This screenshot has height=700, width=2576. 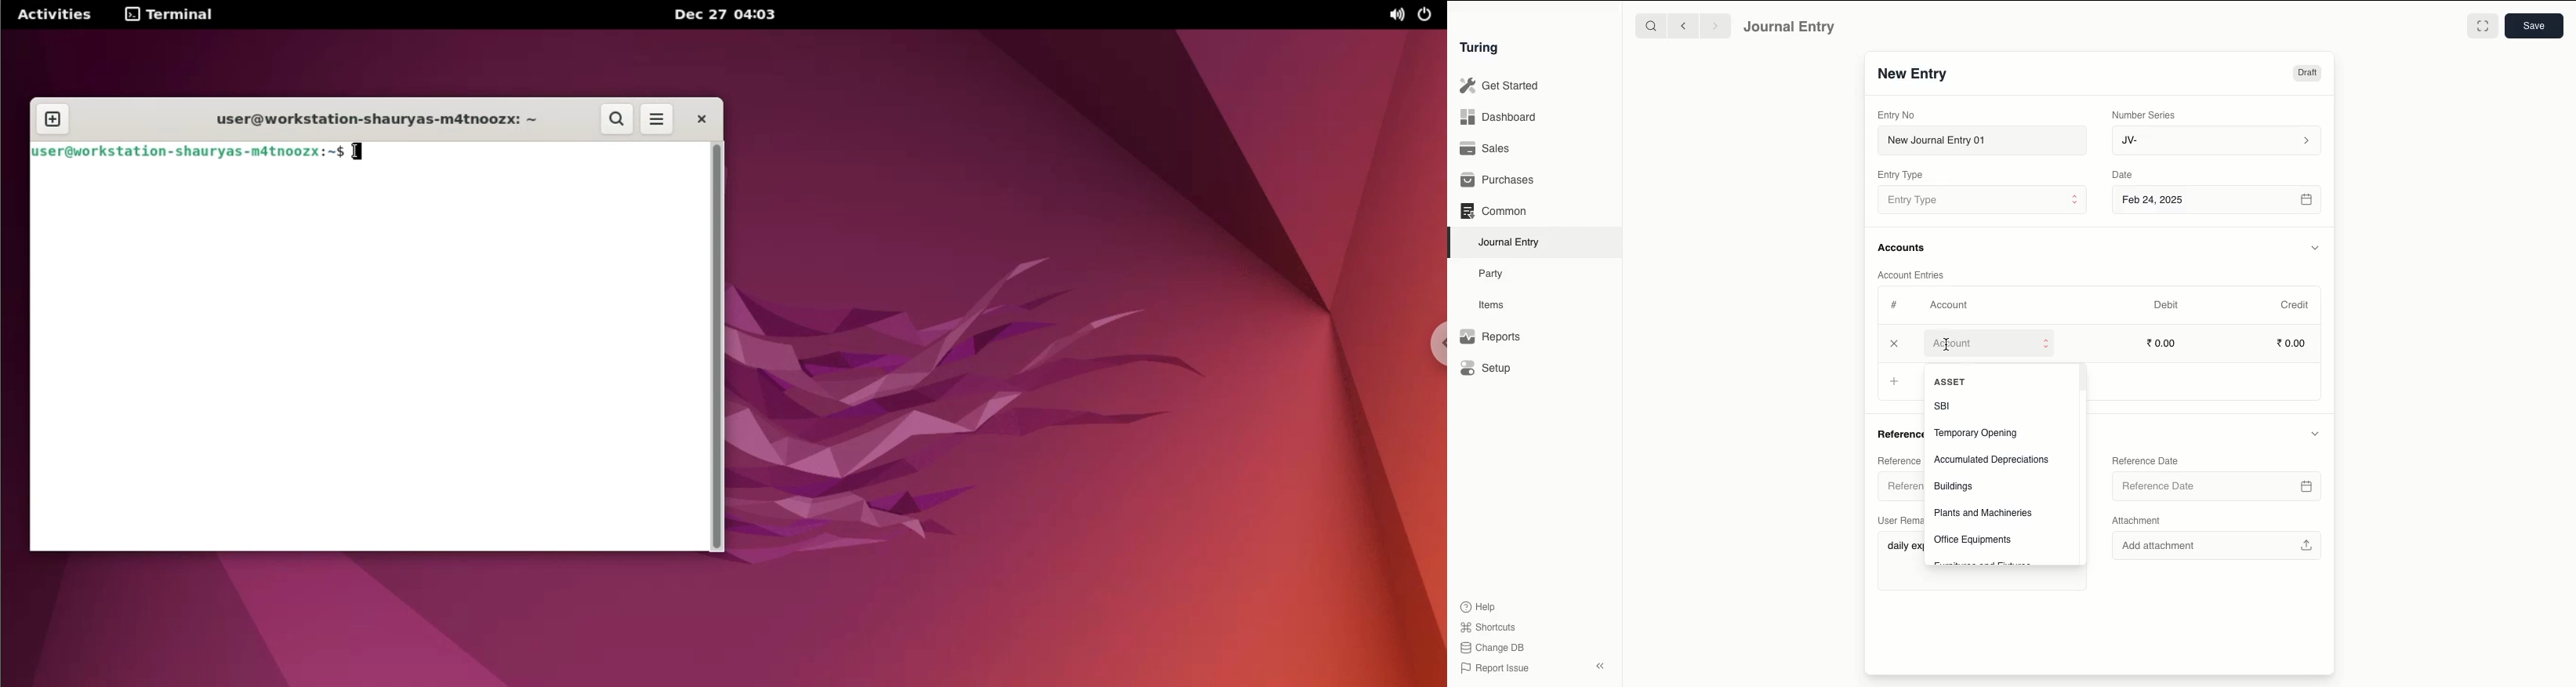 What do you see at coordinates (1497, 669) in the screenshot?
I see `Report Issue` at bounding box center [1497, 669].